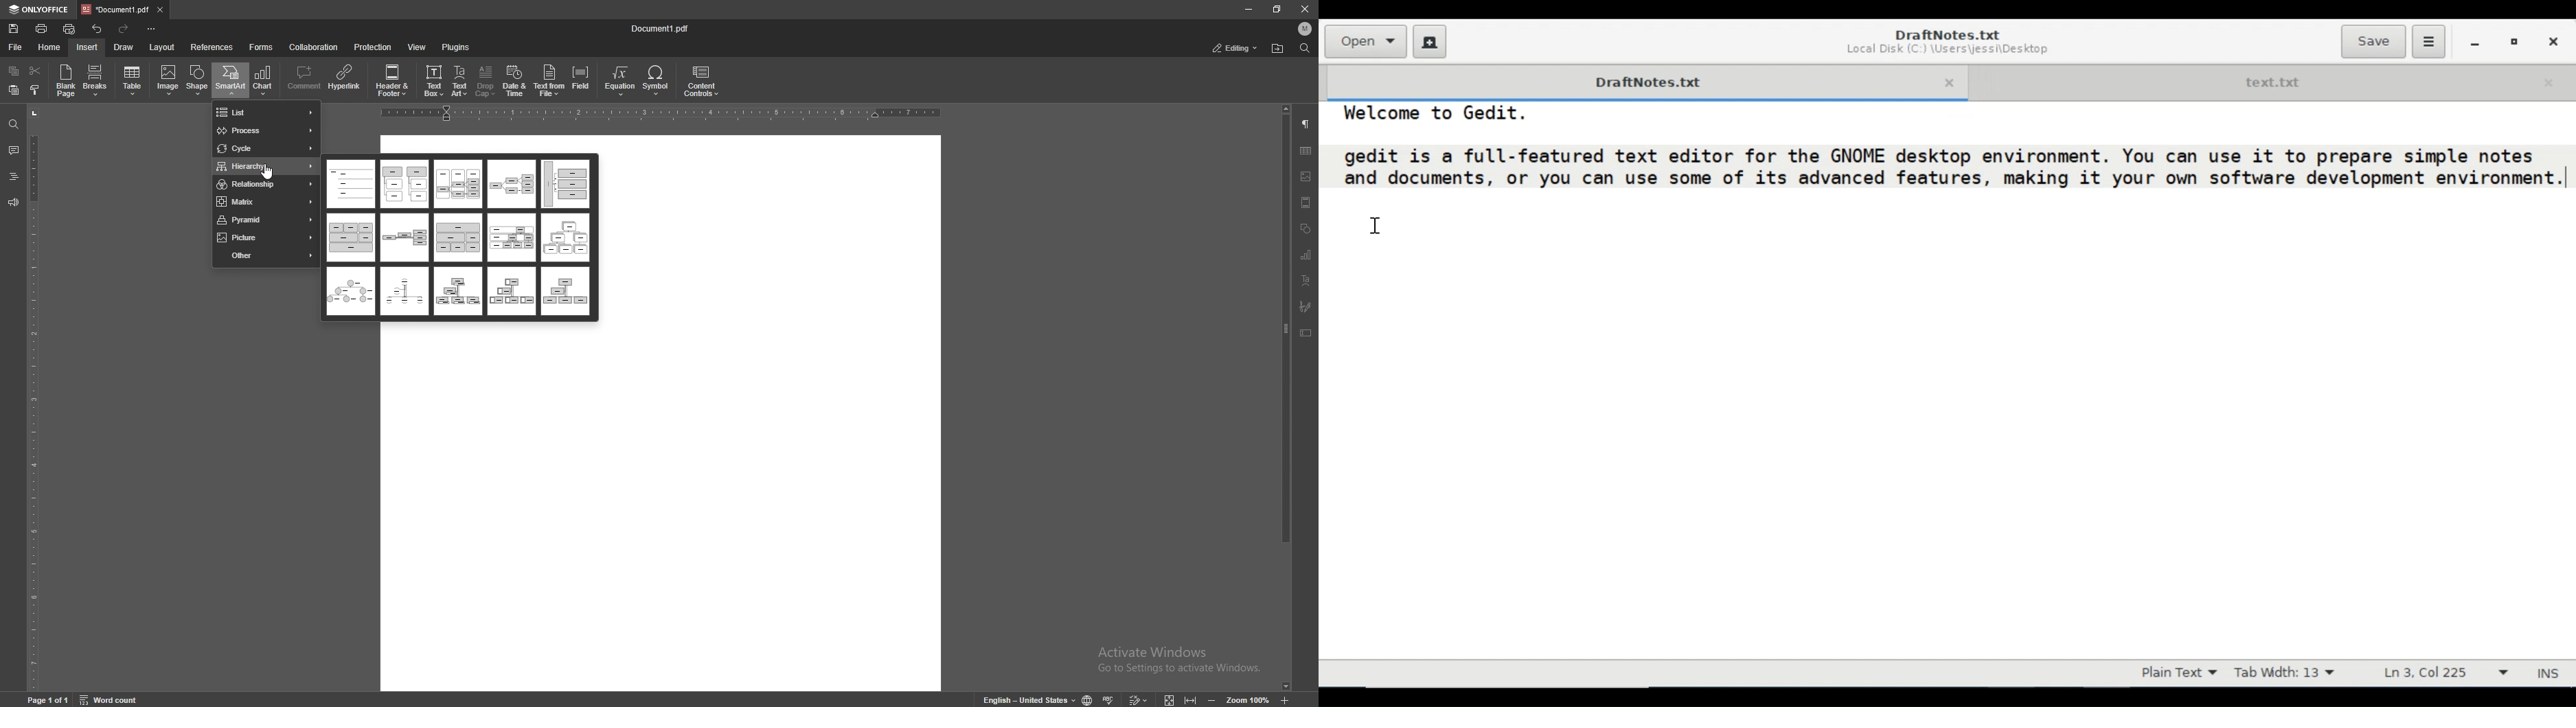 Image resolution: width=2576 pixels, height=728 pixels. Describe the element at coordinates (266, 149) in the screenshot. I see `cycle` at that location.